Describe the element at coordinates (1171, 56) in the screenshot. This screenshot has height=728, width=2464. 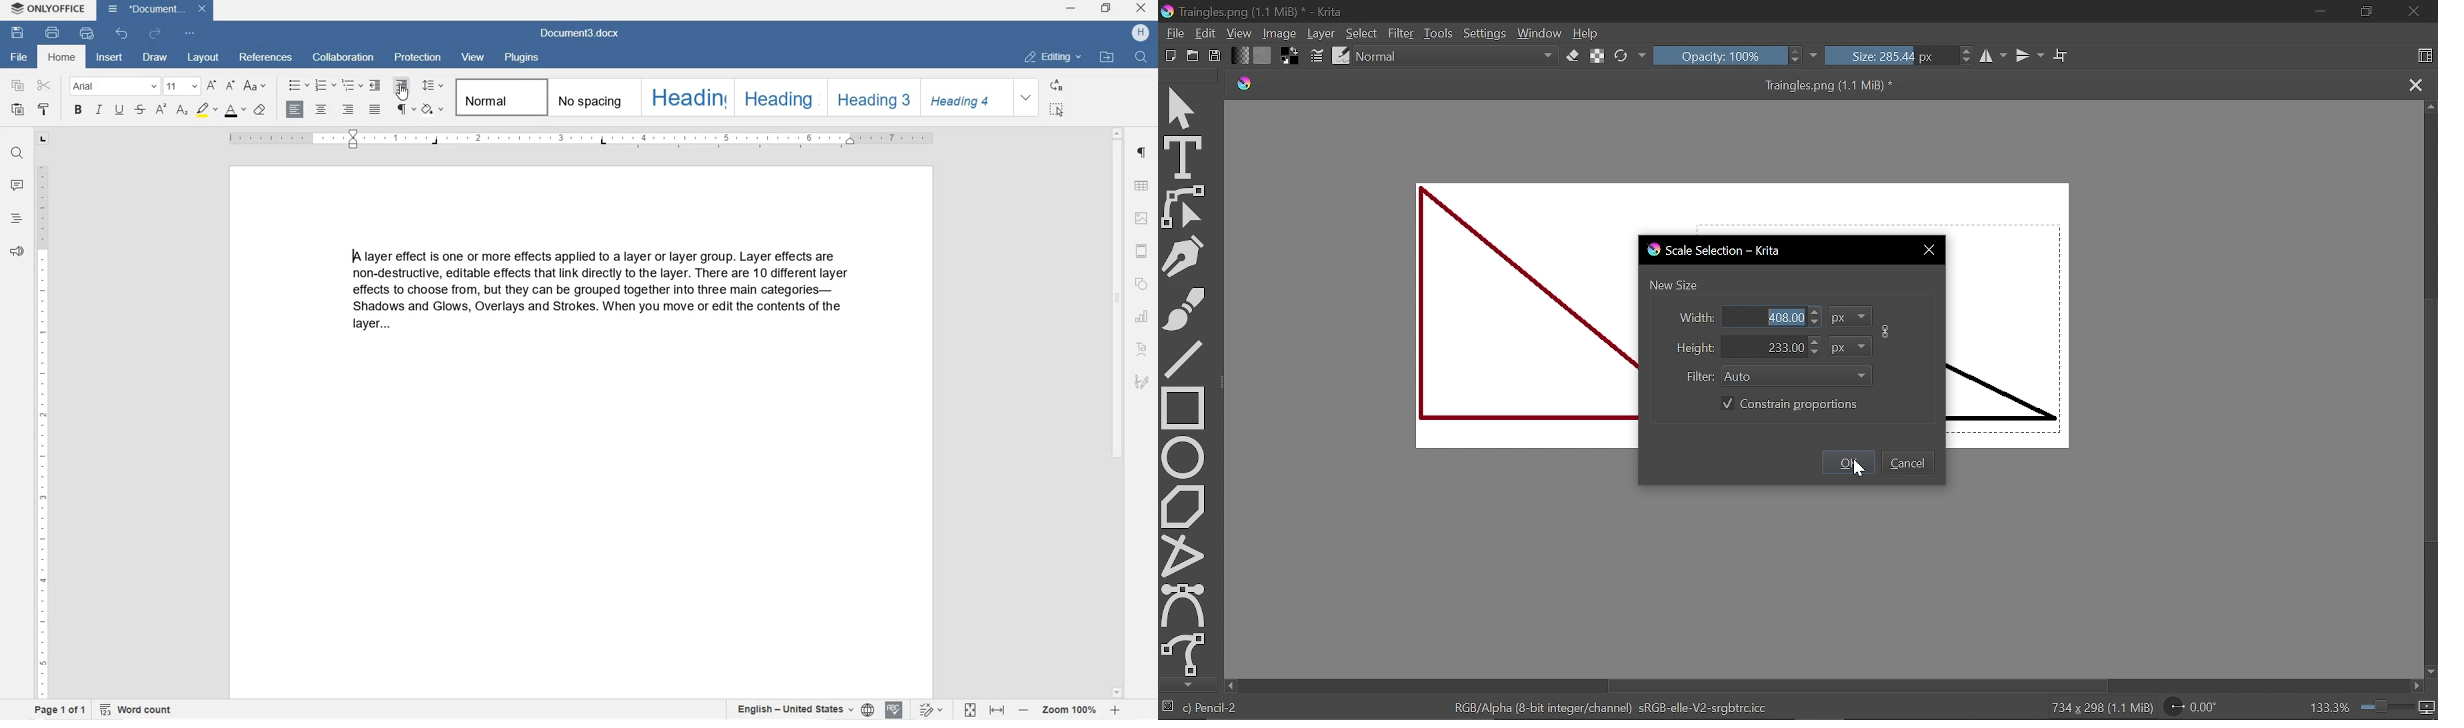
I see `Open new document` at that location.